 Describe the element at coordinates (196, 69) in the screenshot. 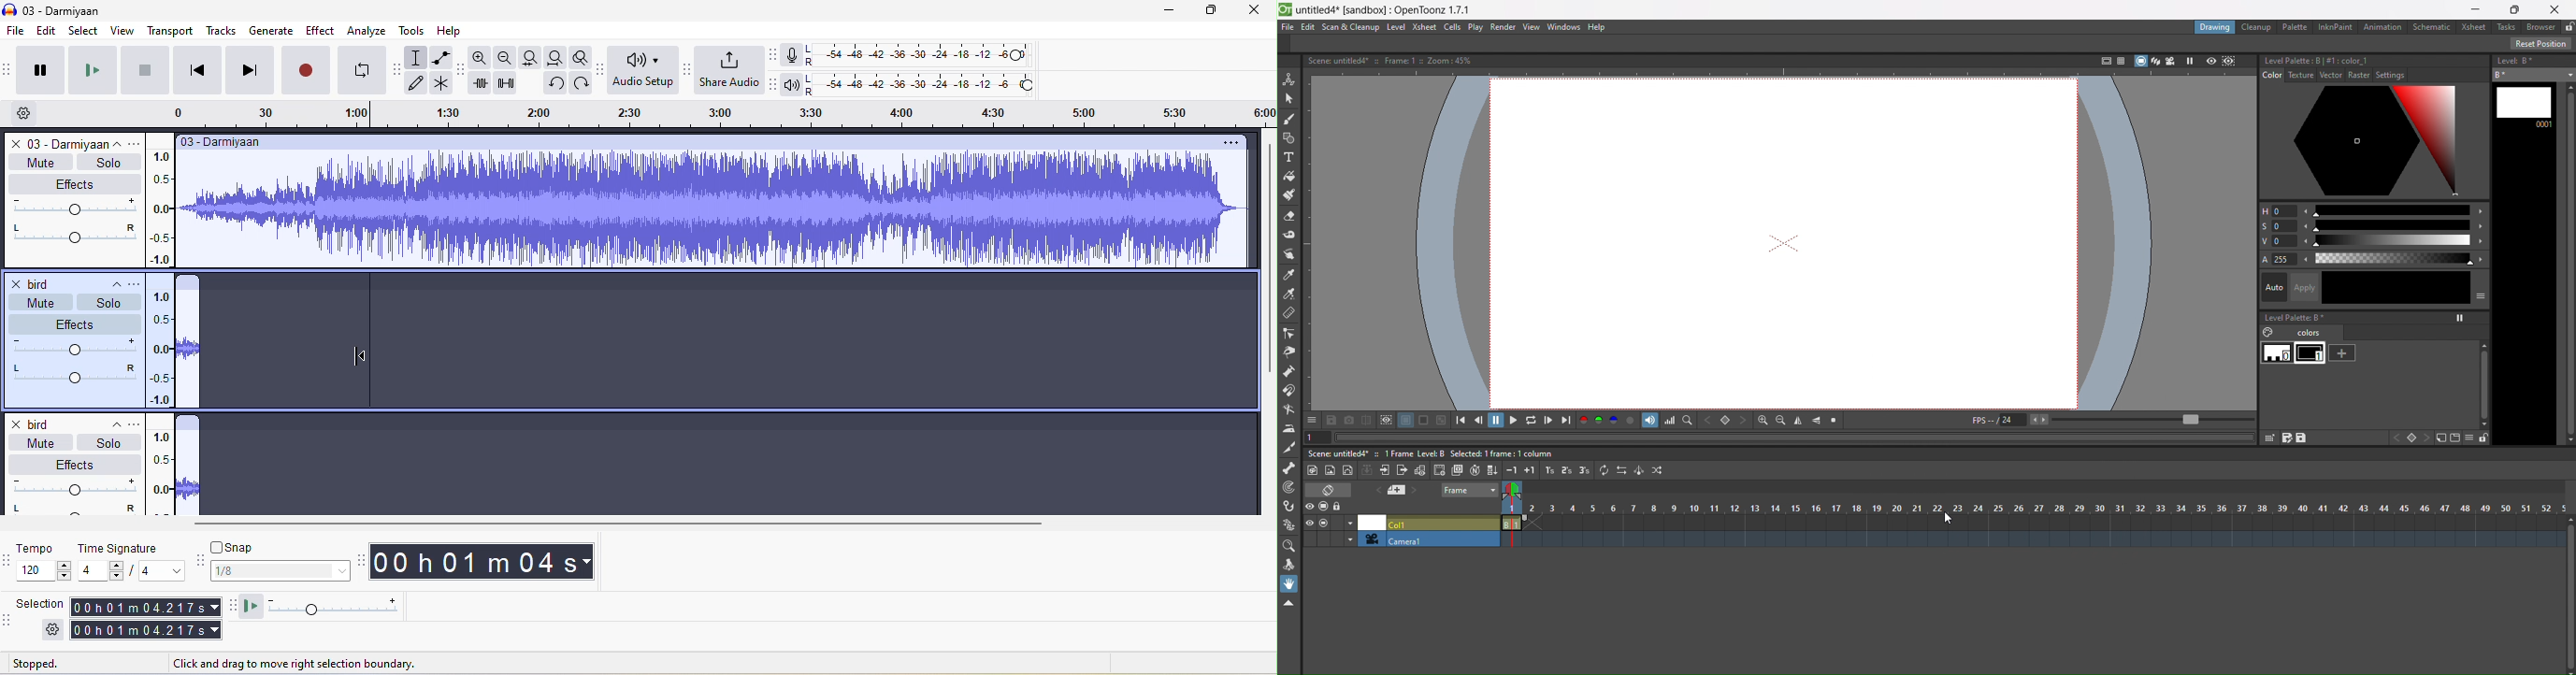

I see `skip to start` at that location.